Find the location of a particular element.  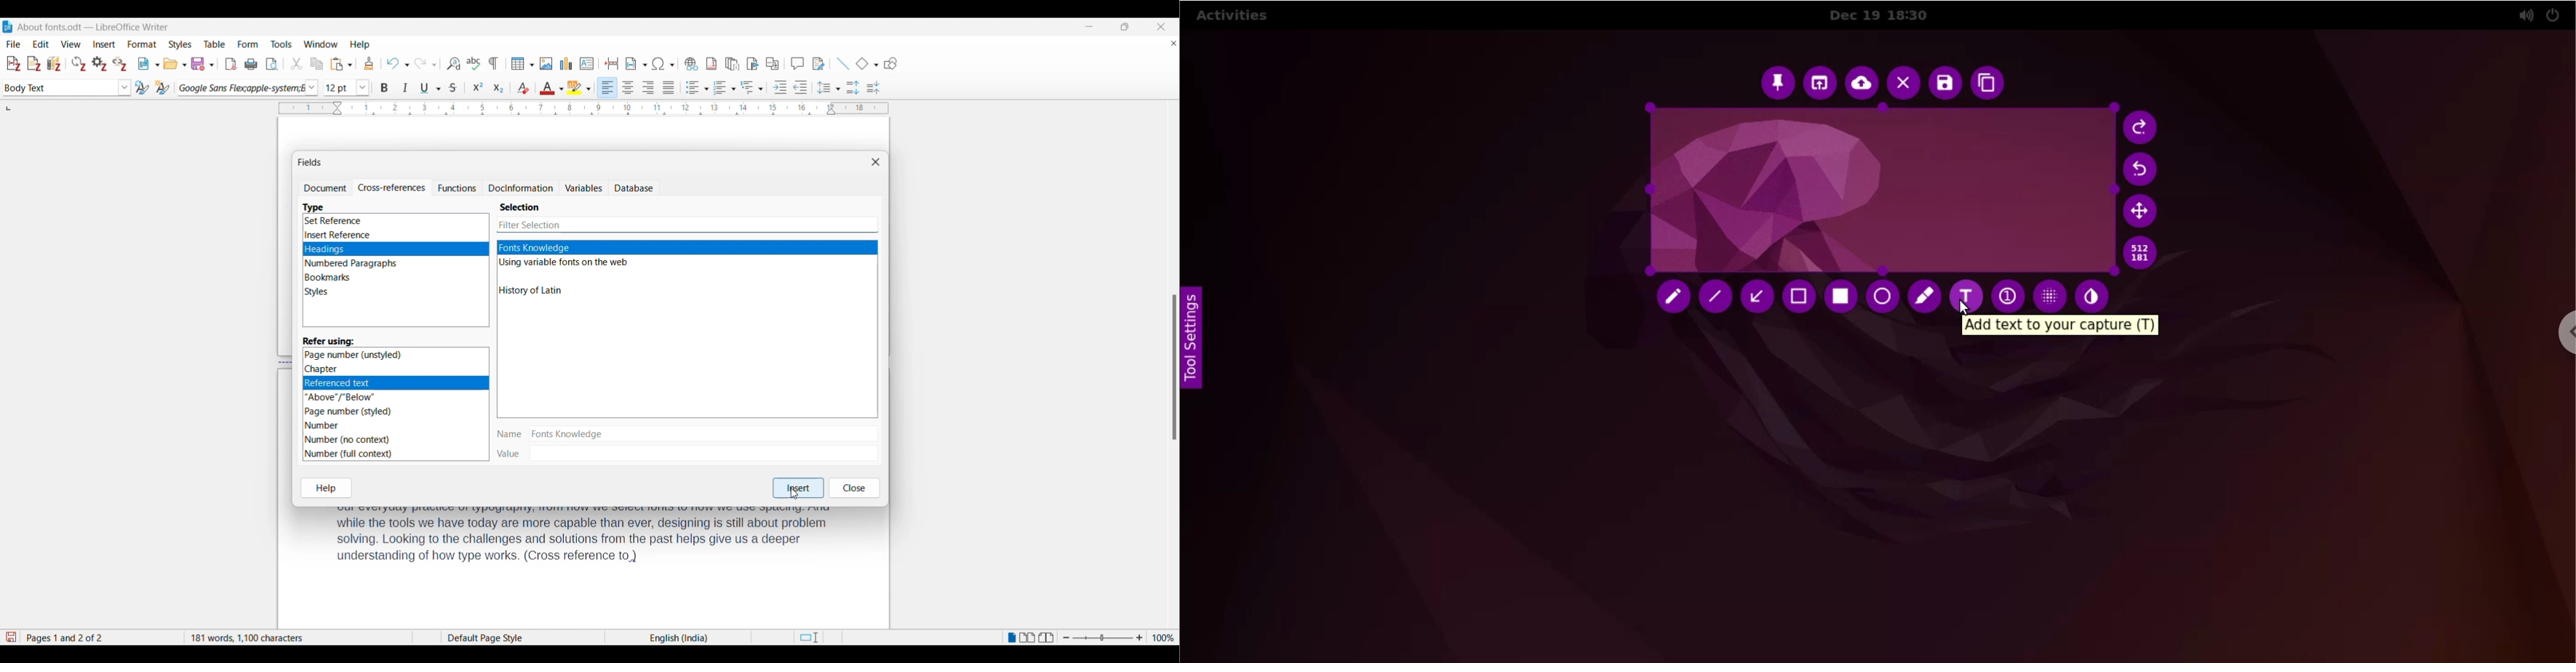

Font options  is located at coordinates (311, 88).